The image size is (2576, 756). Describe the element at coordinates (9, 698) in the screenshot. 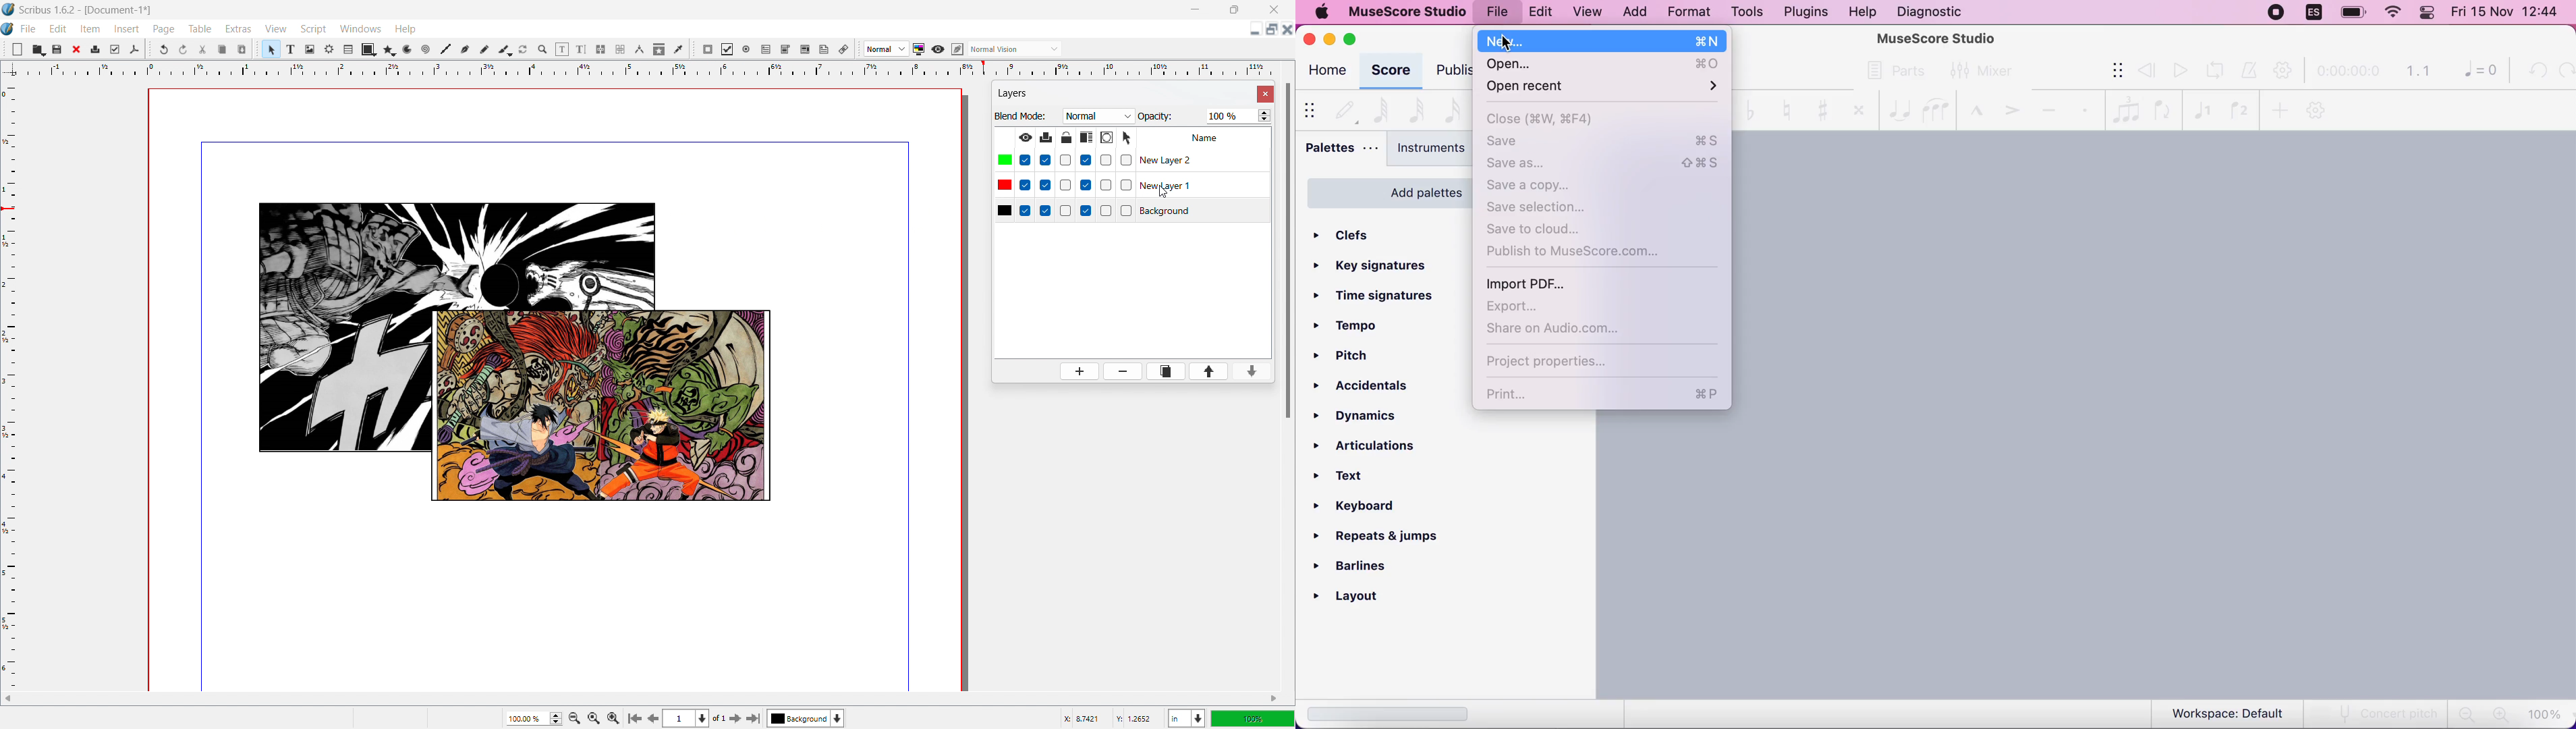

I see `scroll left` at that location.